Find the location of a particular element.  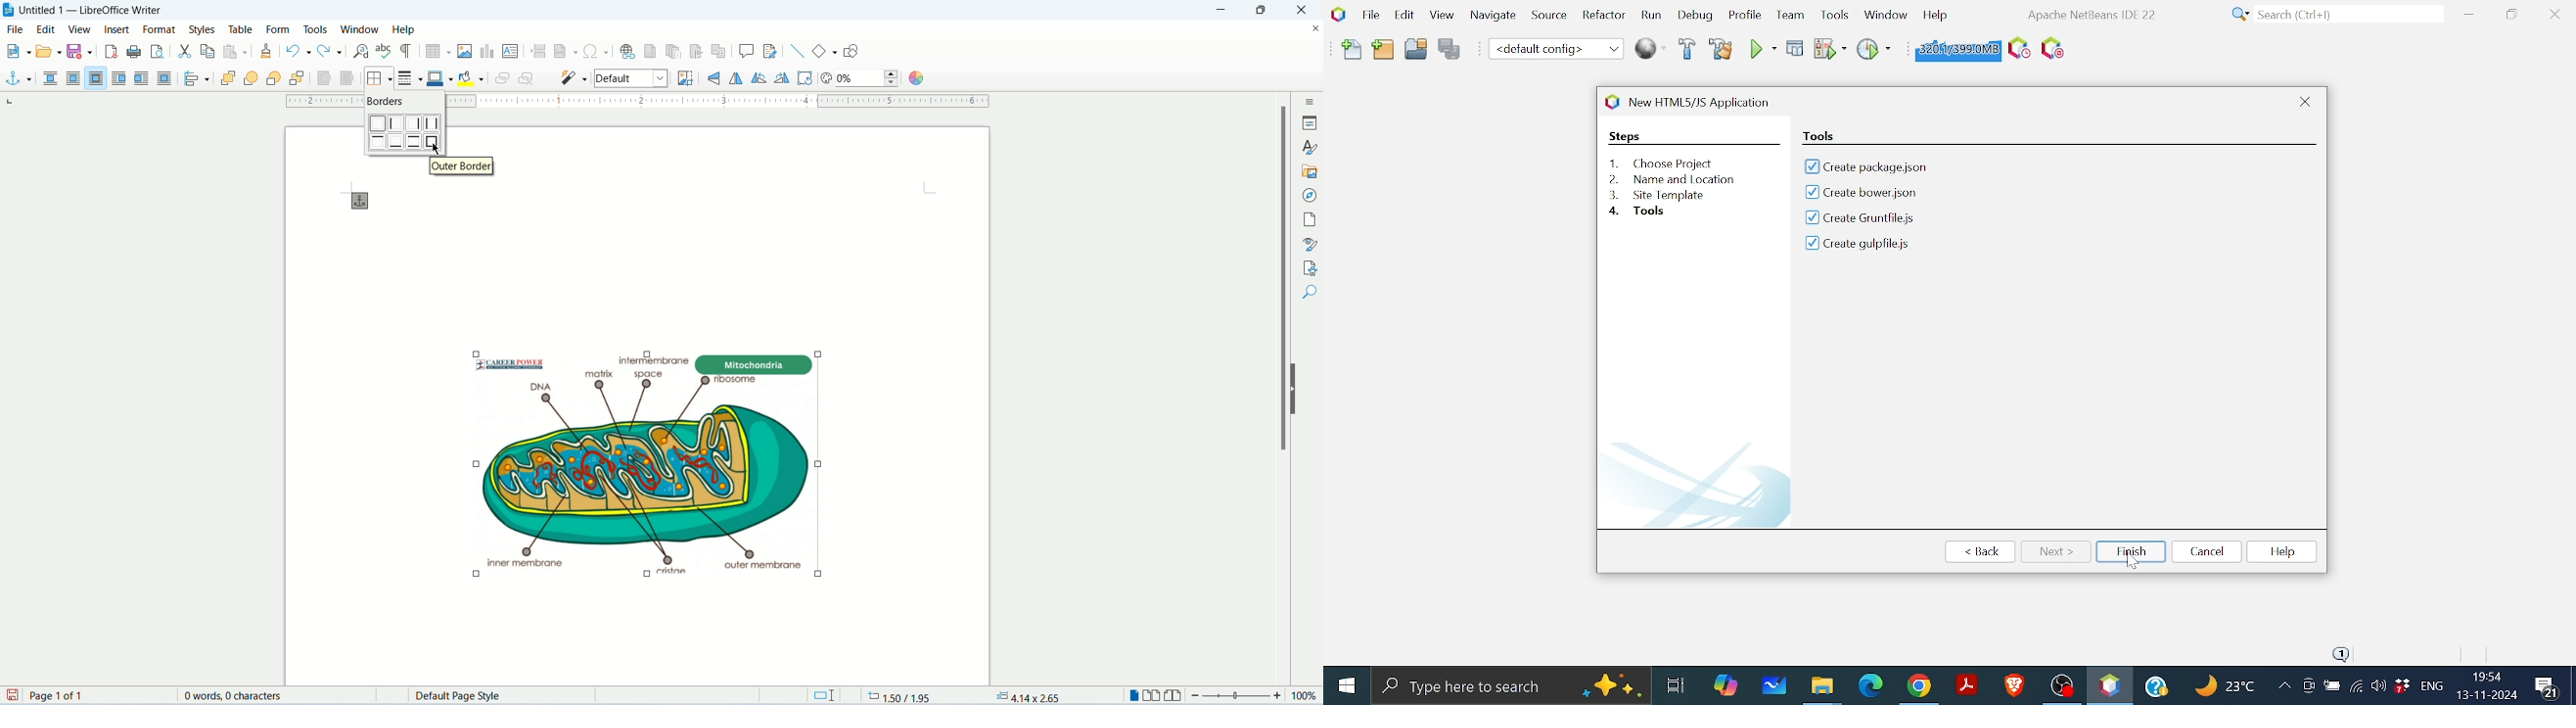

hide is located at coordinates (1296, 388).